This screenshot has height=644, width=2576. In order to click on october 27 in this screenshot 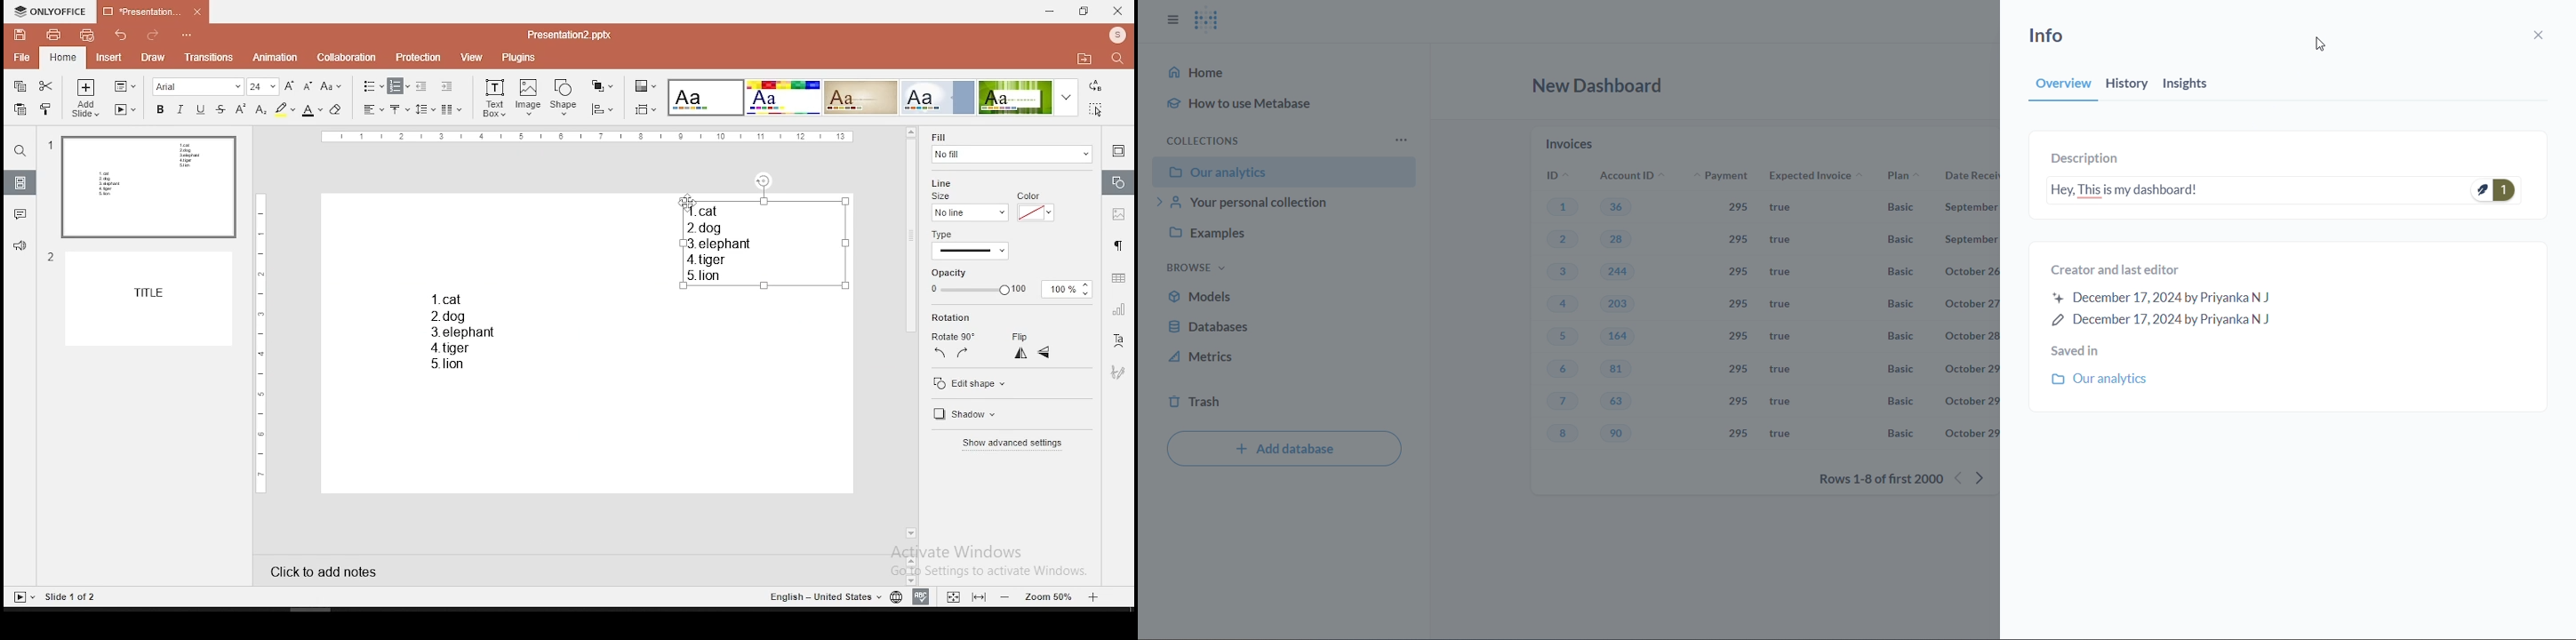, I will do `click(1972, 305)`.